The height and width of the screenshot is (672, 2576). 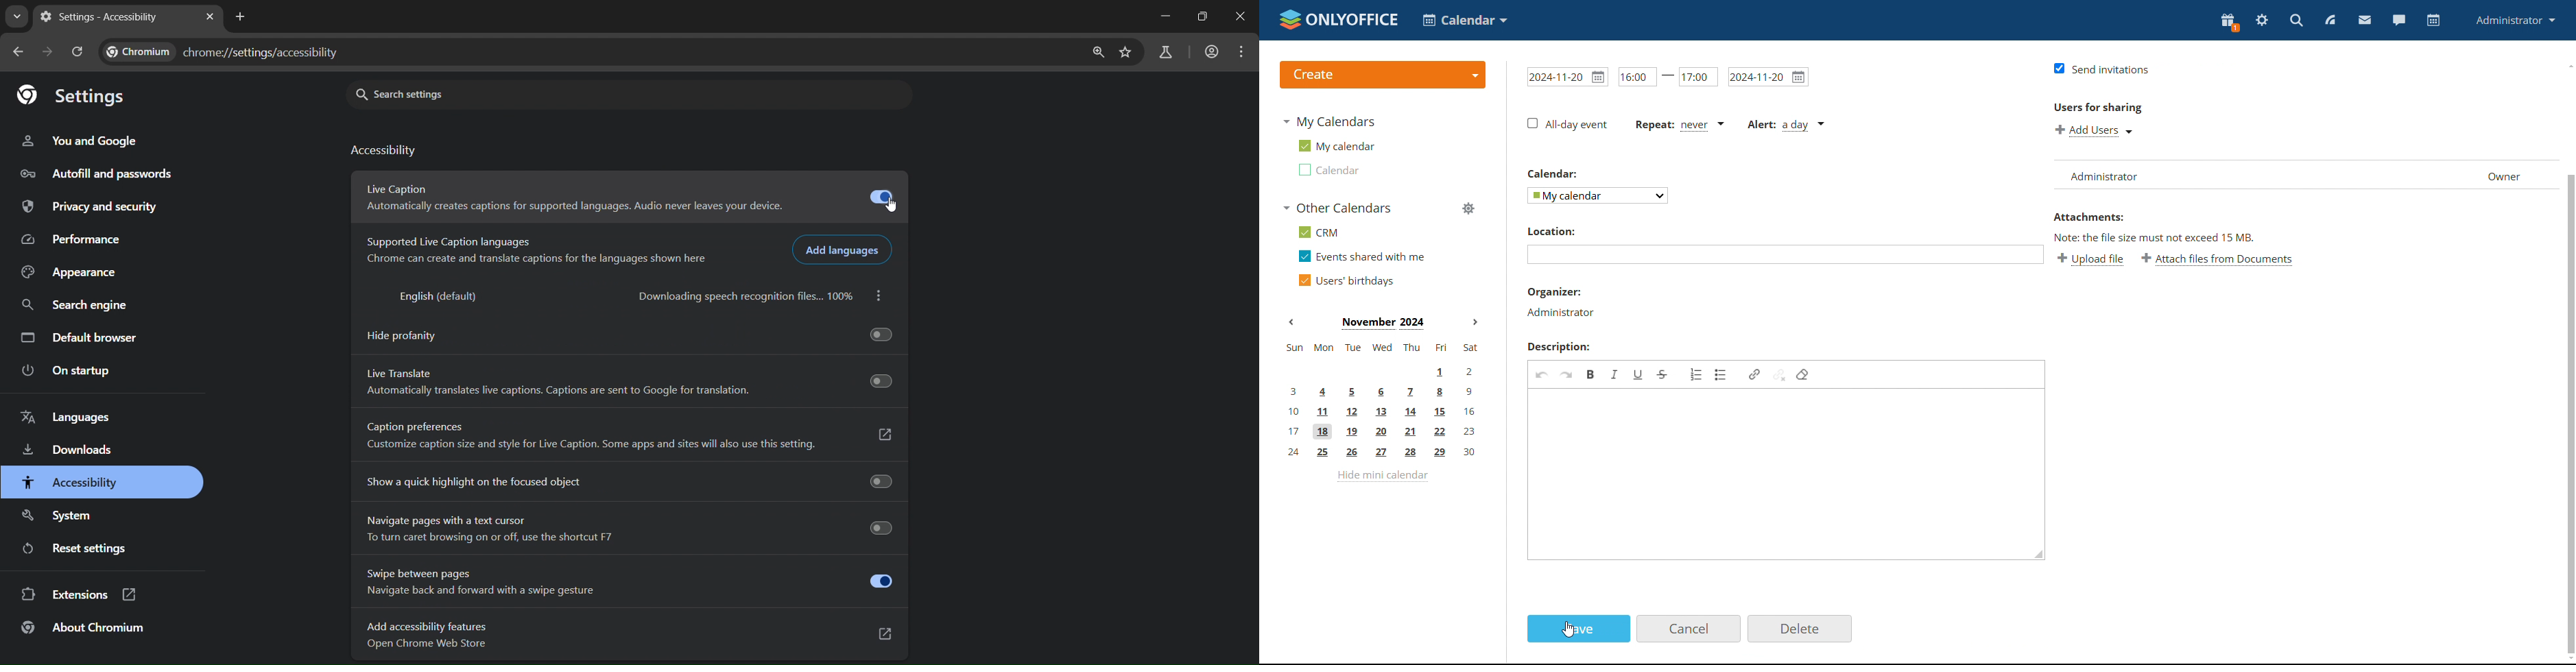 I want to click on go back one page, so click(x=19, y=52).